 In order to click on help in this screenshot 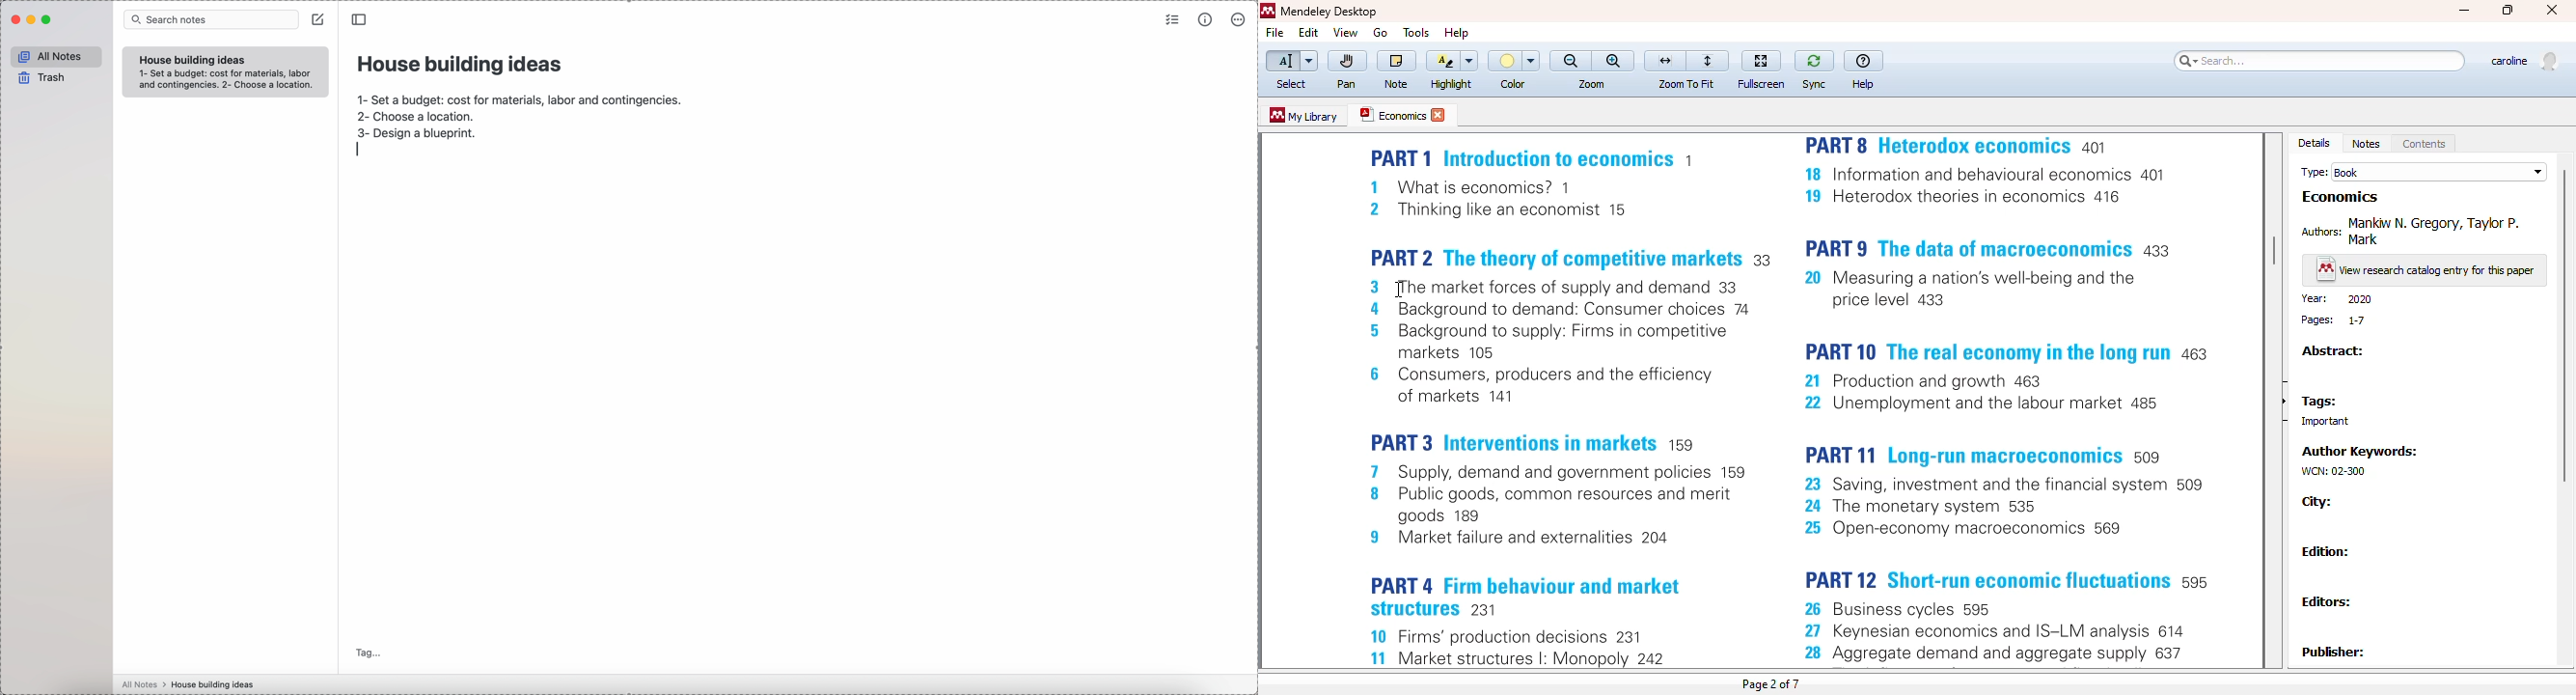, I will do `click(1457, 32)`.